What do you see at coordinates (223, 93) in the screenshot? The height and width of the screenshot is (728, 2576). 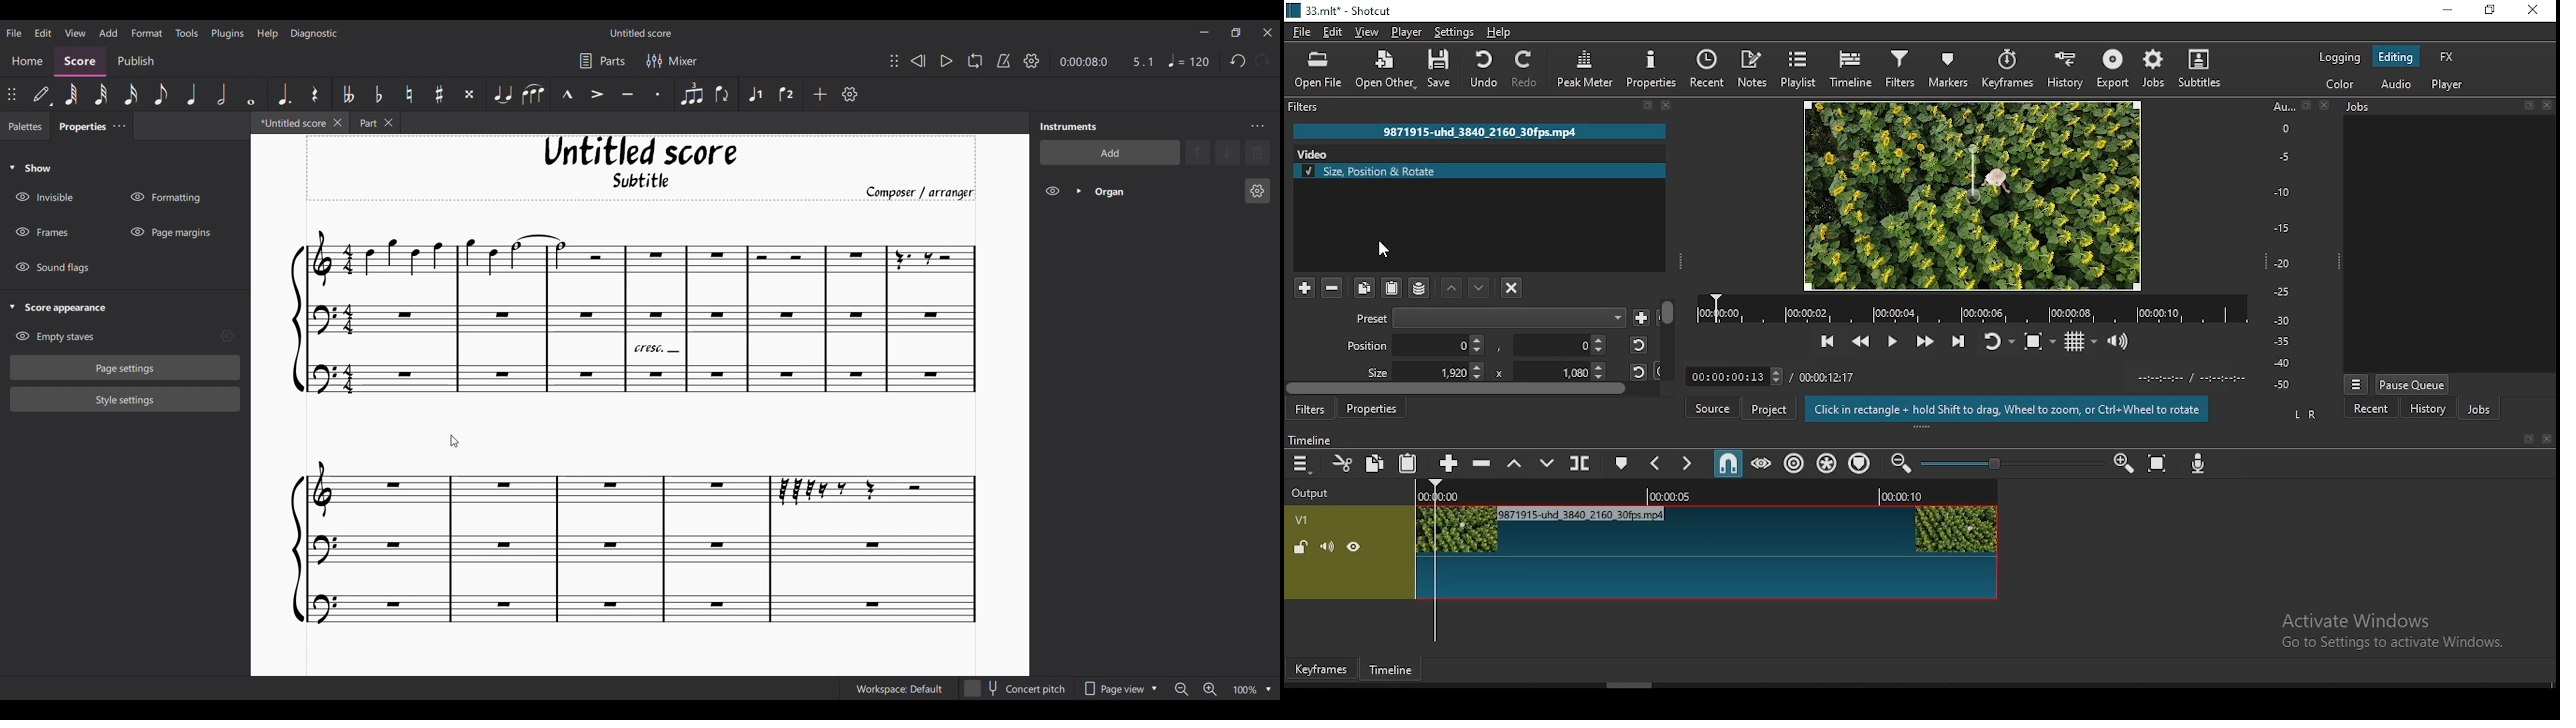 I see `Half note` at bounding box center [223, 93].